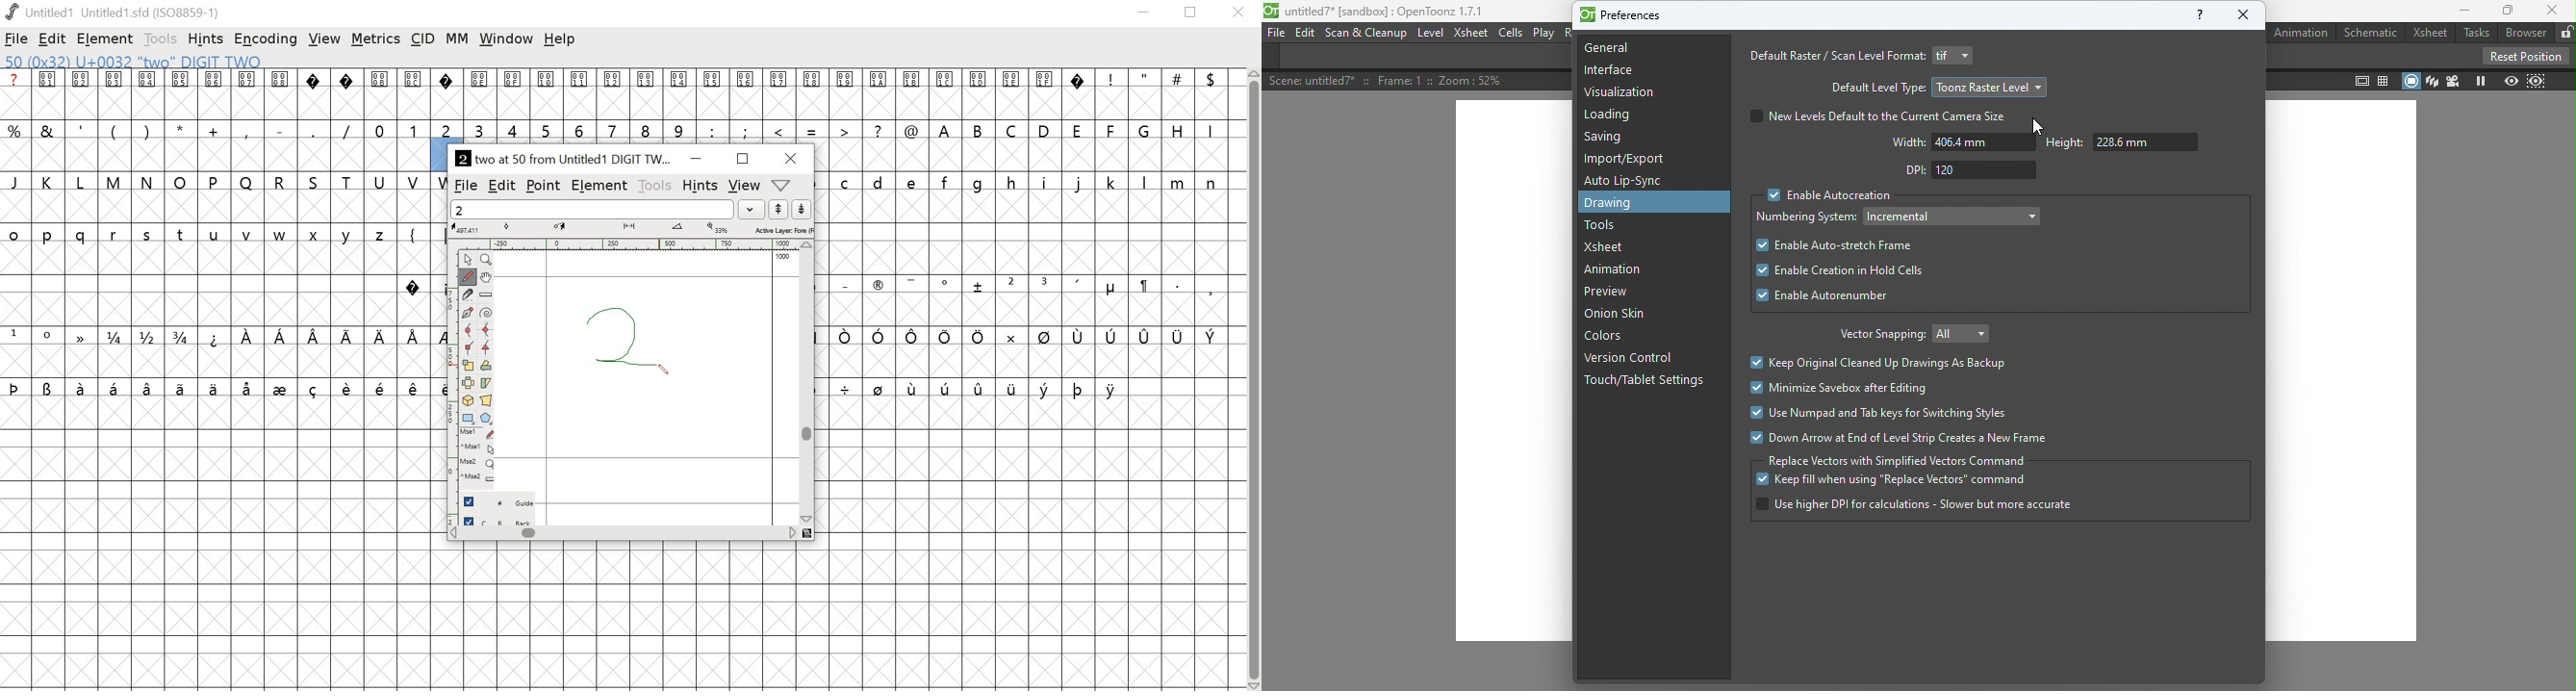  What do you see at coordinates (485, 314) in the screenshot?
I see `spiro` at bounding box center [485, 314].